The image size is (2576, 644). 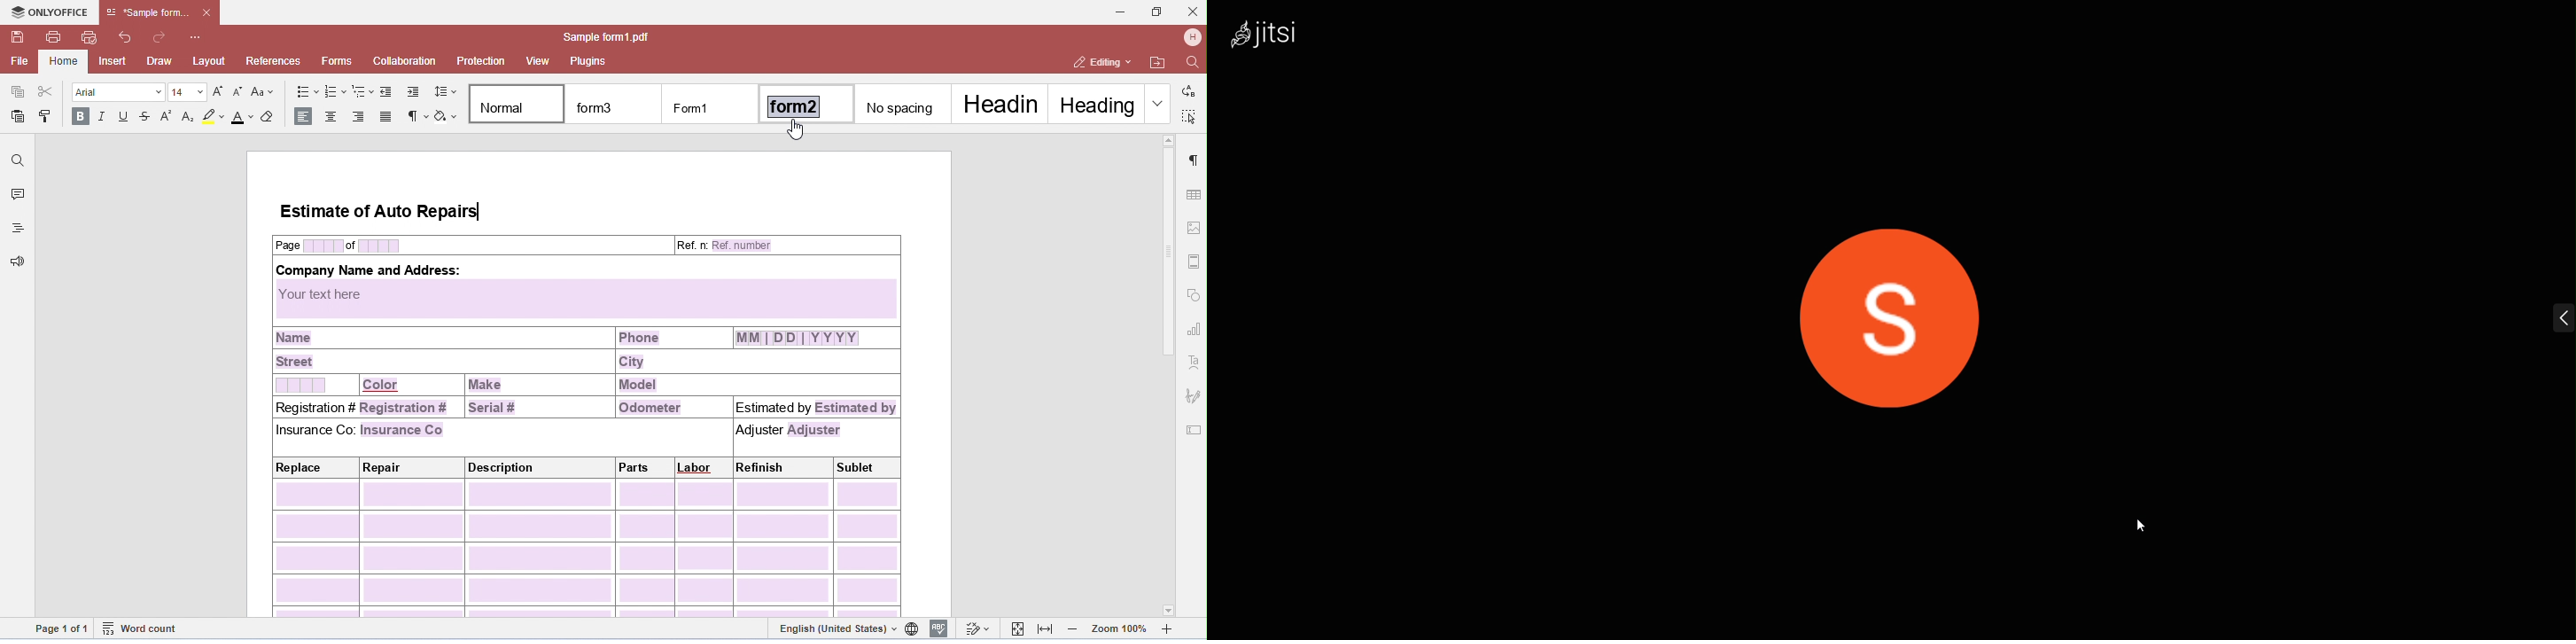 I want to click on logo, so click(x=1279, y=37).